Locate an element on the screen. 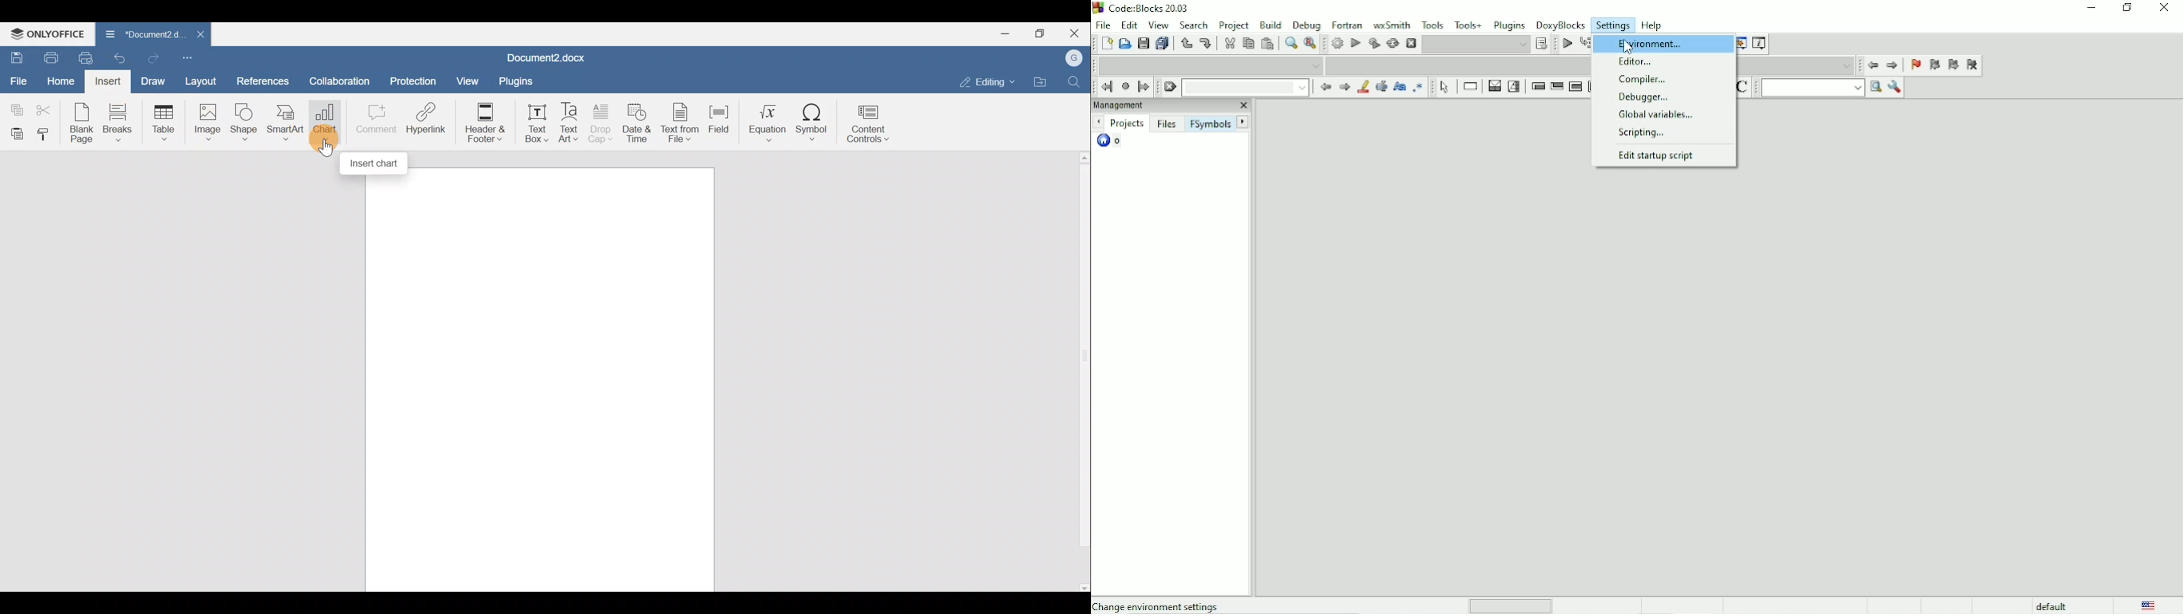  SmartArt is located at coordinates (284, 121).